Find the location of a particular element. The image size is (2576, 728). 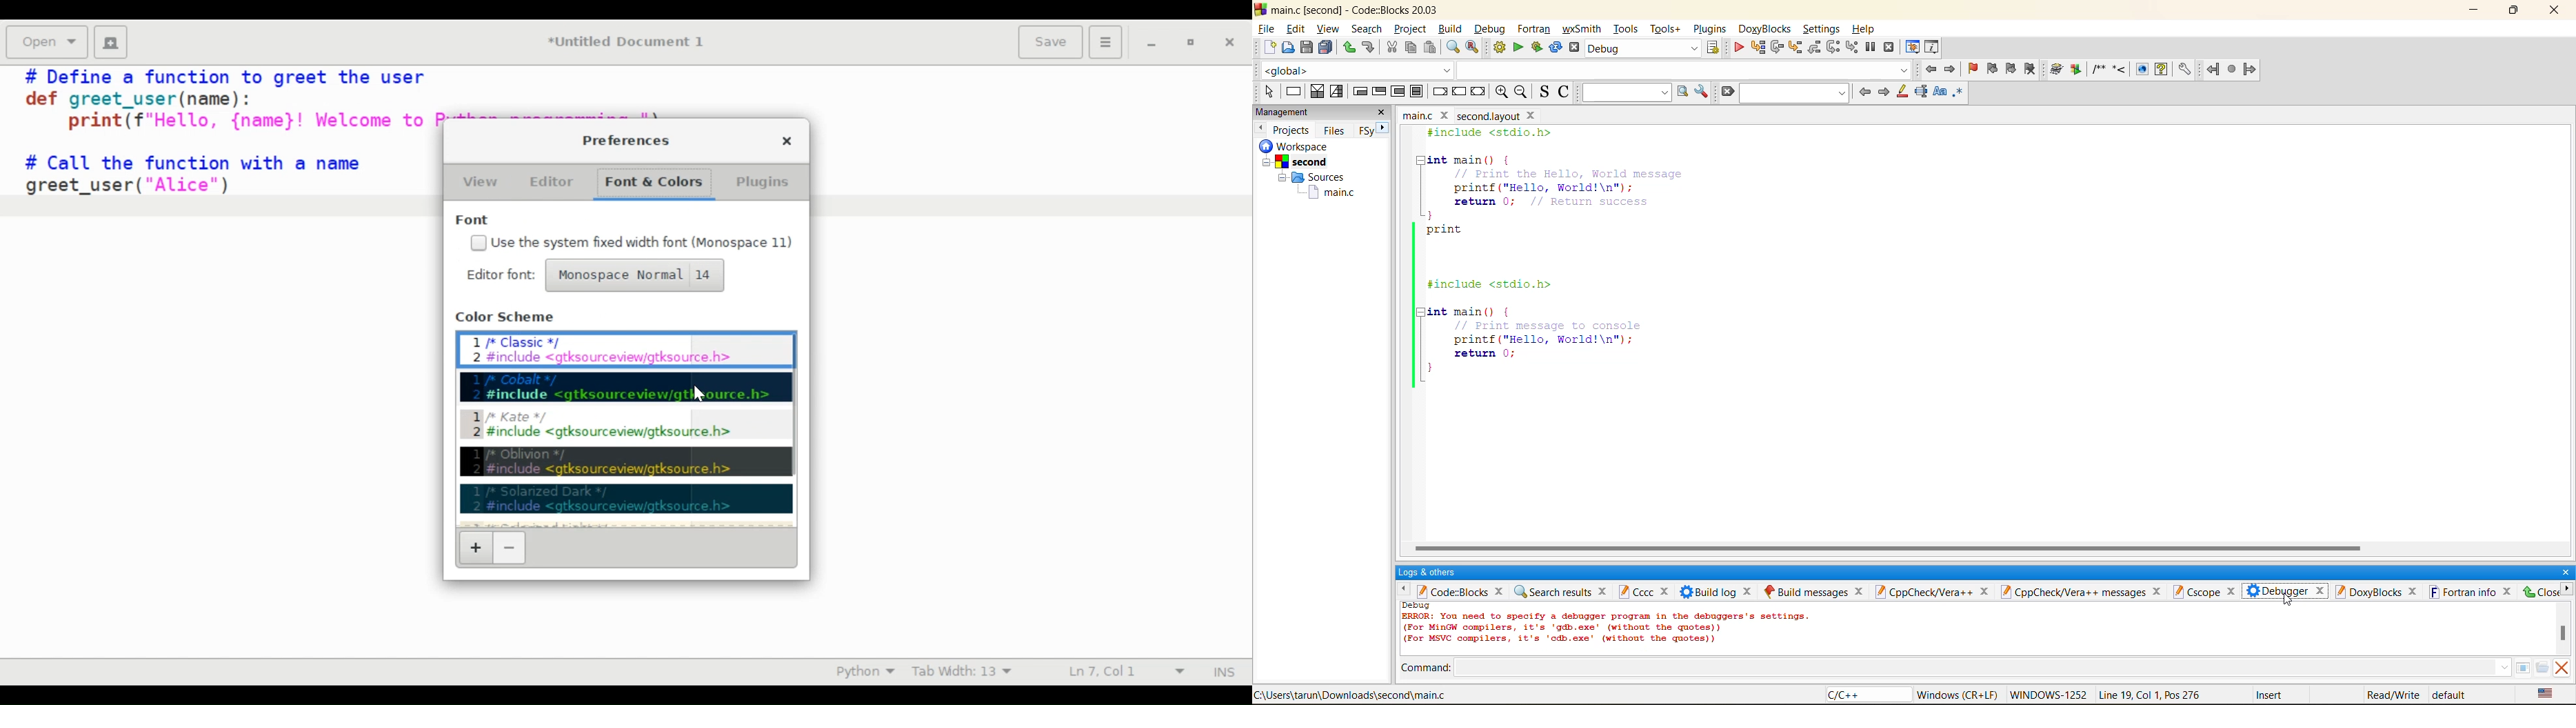

right menu is located at coordinates (2568, 593).